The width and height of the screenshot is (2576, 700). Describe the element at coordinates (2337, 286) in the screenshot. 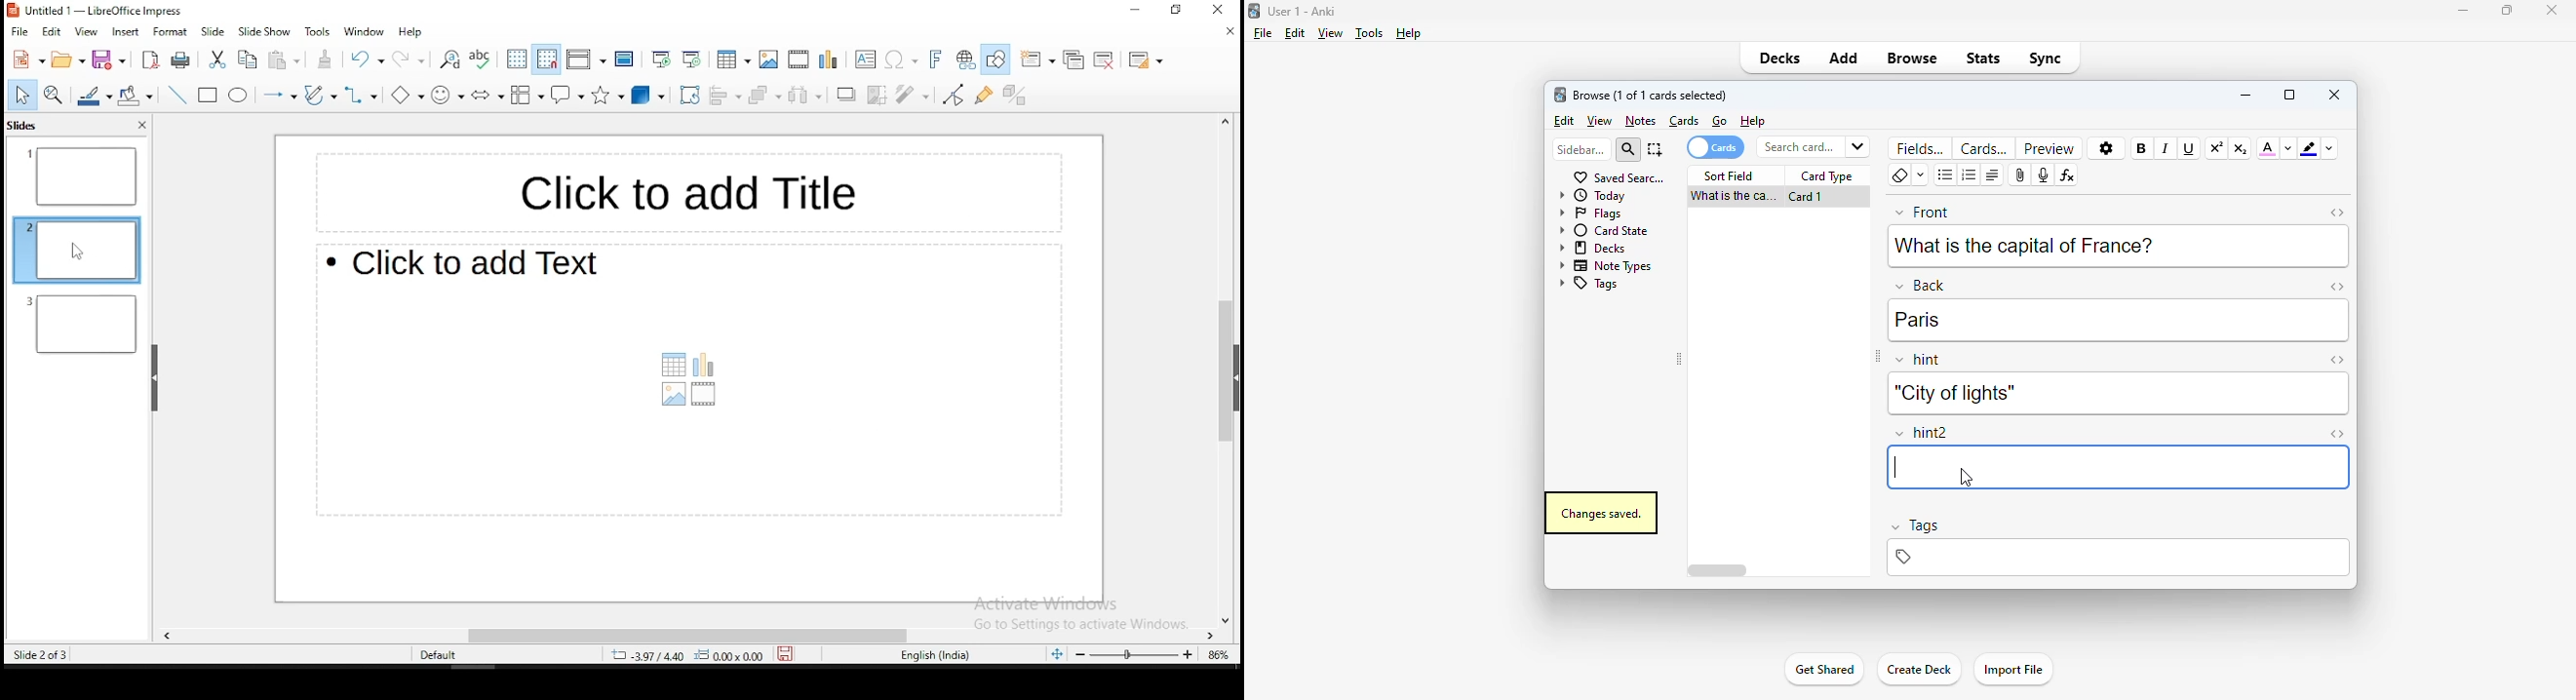

I see `toggle HTML editor` at that location.